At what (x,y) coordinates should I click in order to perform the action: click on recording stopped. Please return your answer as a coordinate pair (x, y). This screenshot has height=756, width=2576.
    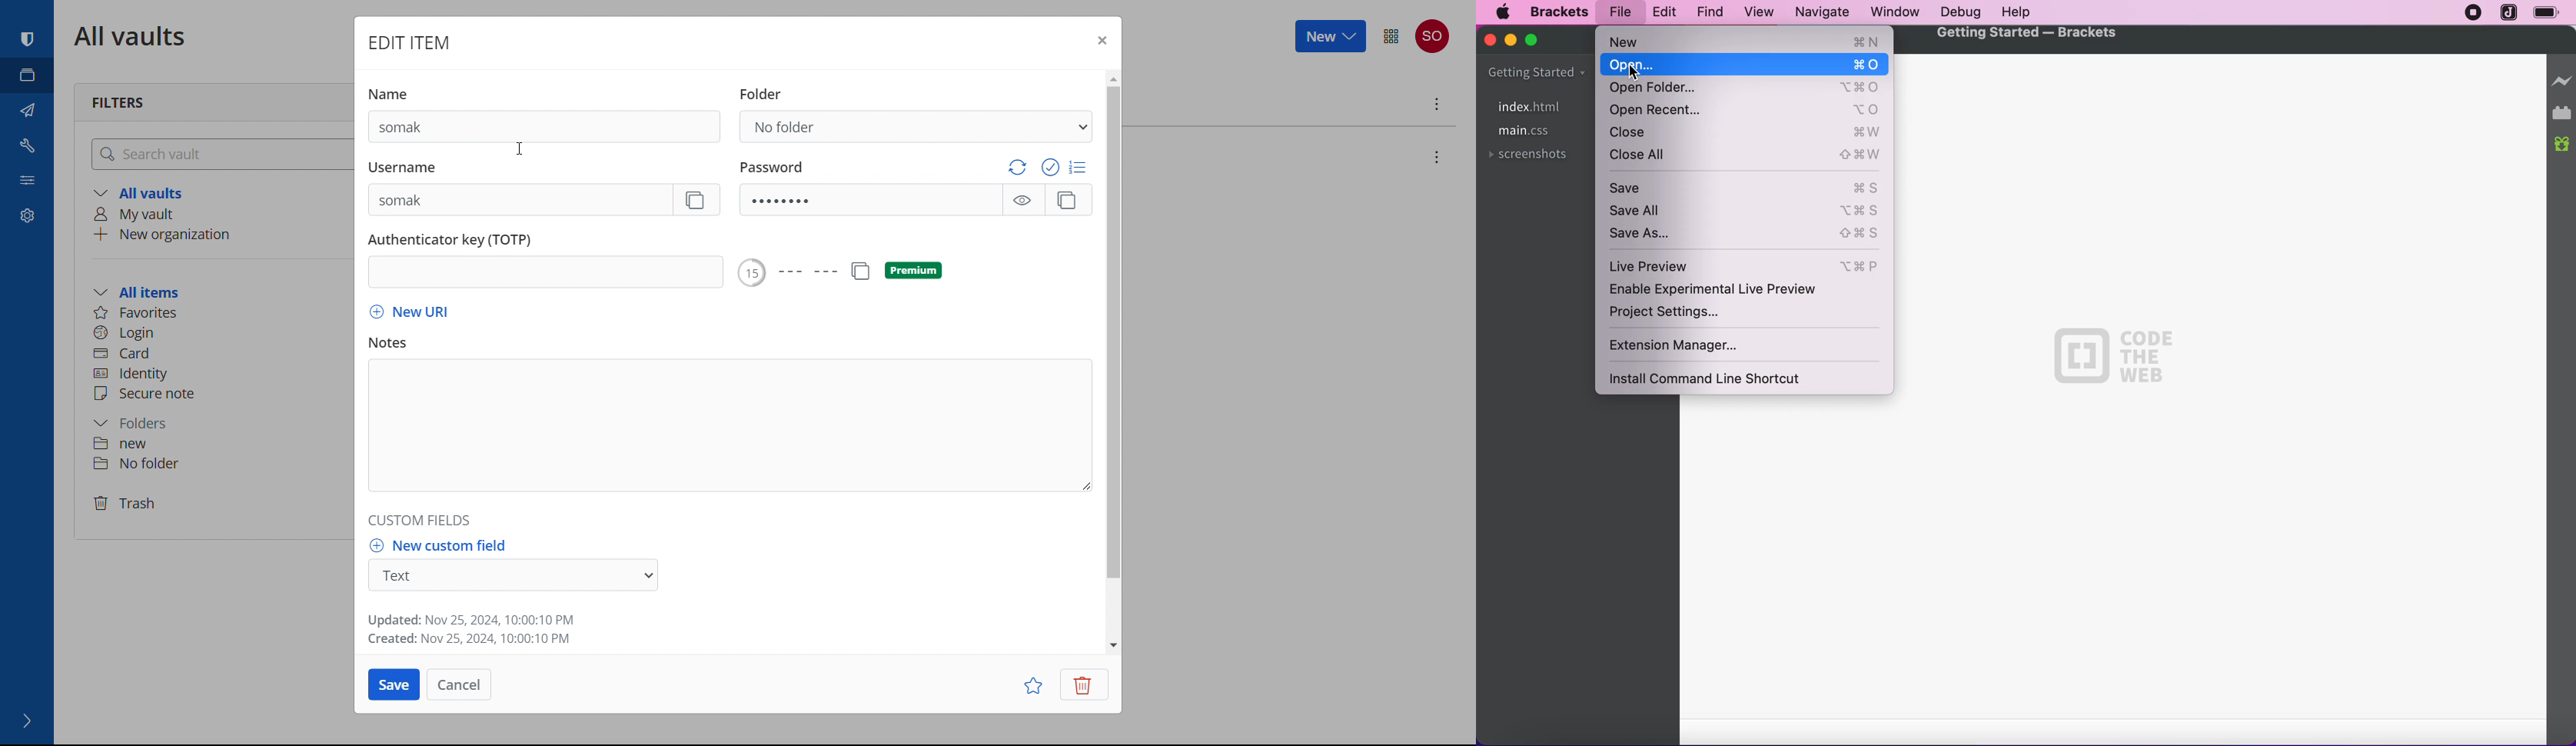
    Looking at the image, I should click on (2470, 13).